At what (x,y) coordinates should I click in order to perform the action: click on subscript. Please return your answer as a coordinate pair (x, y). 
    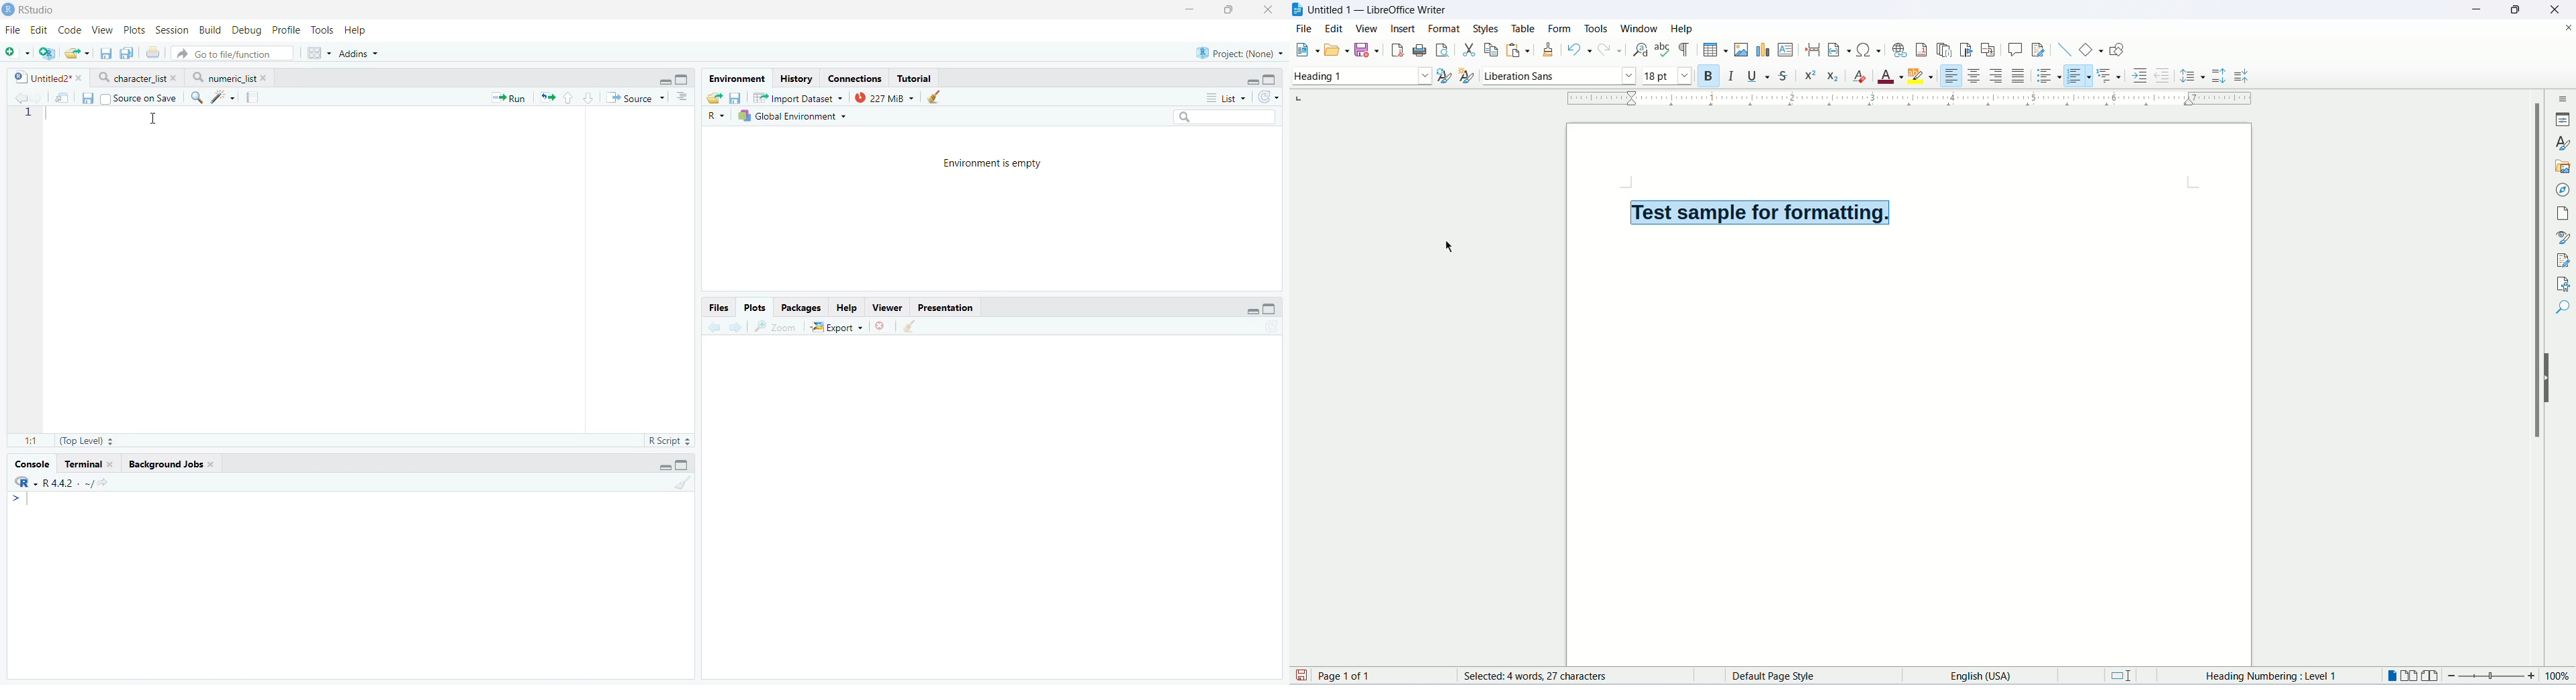
    Looking at the image, I should click on (1834, 74).